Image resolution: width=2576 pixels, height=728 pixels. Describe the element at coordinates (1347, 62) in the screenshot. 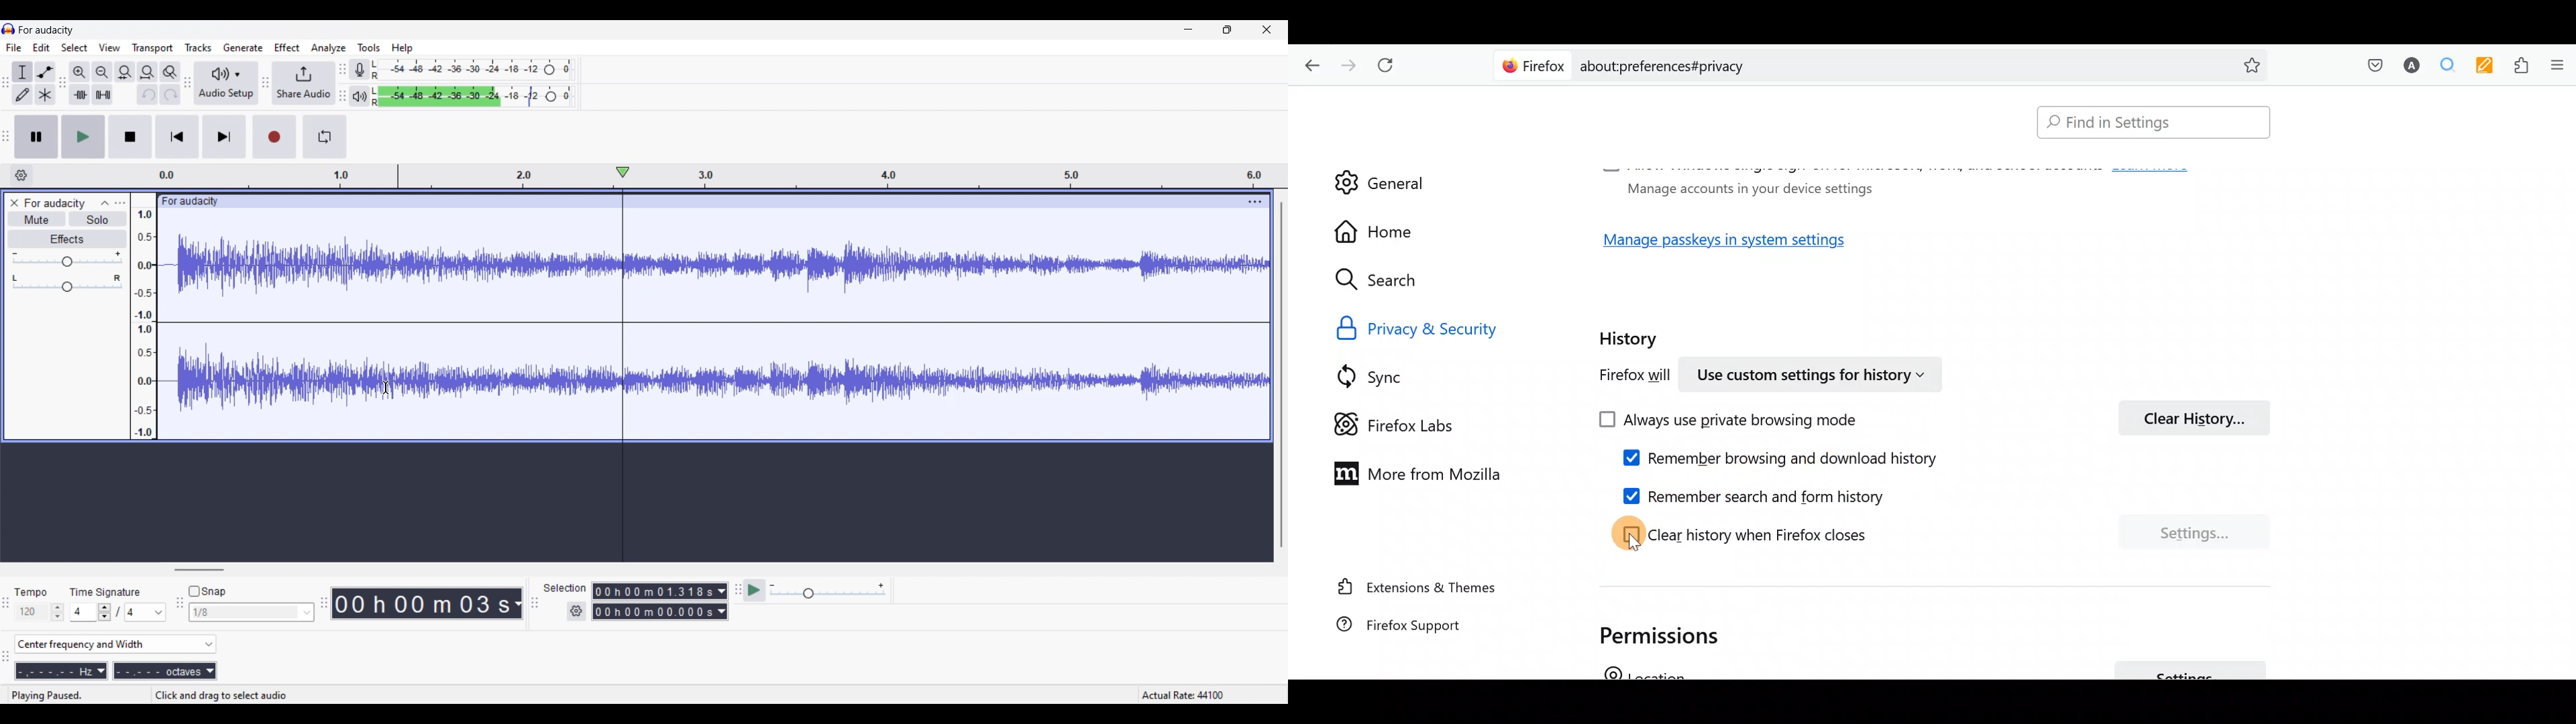

I see `Go forward one page` at that location.